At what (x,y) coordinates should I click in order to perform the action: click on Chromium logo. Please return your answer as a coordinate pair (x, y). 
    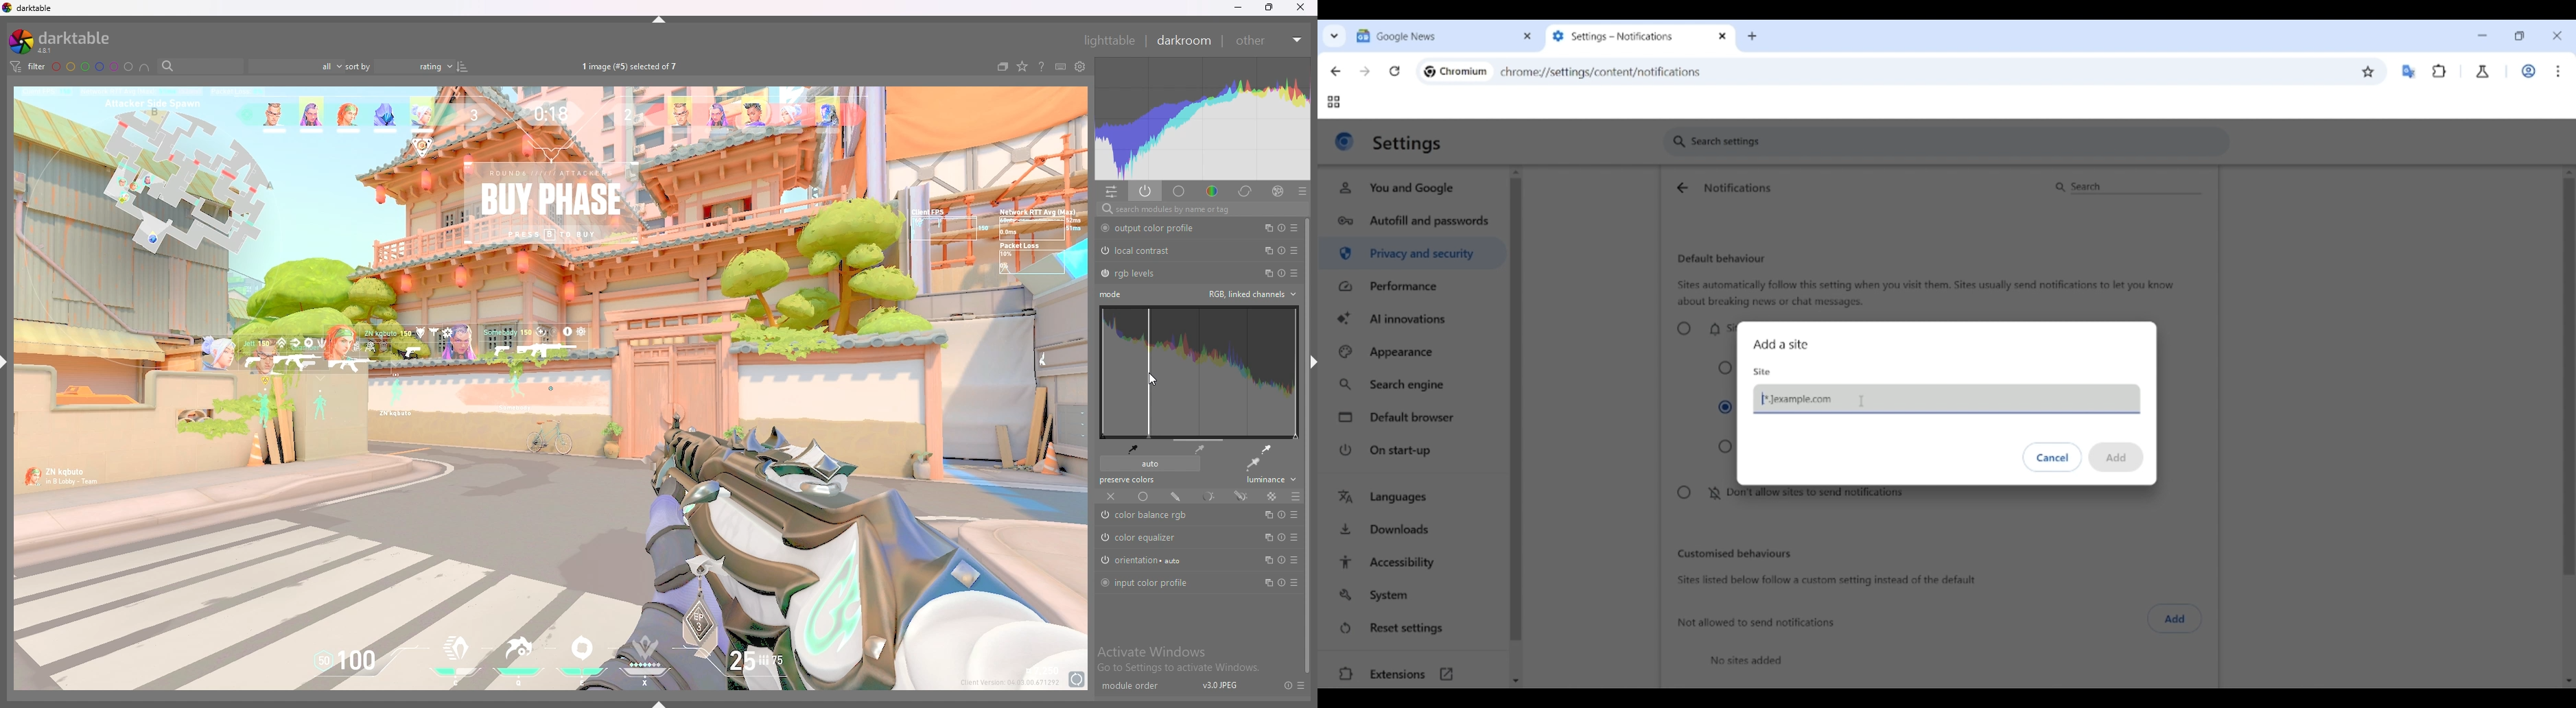
    Looking at the image, I should click on (1430, 71).